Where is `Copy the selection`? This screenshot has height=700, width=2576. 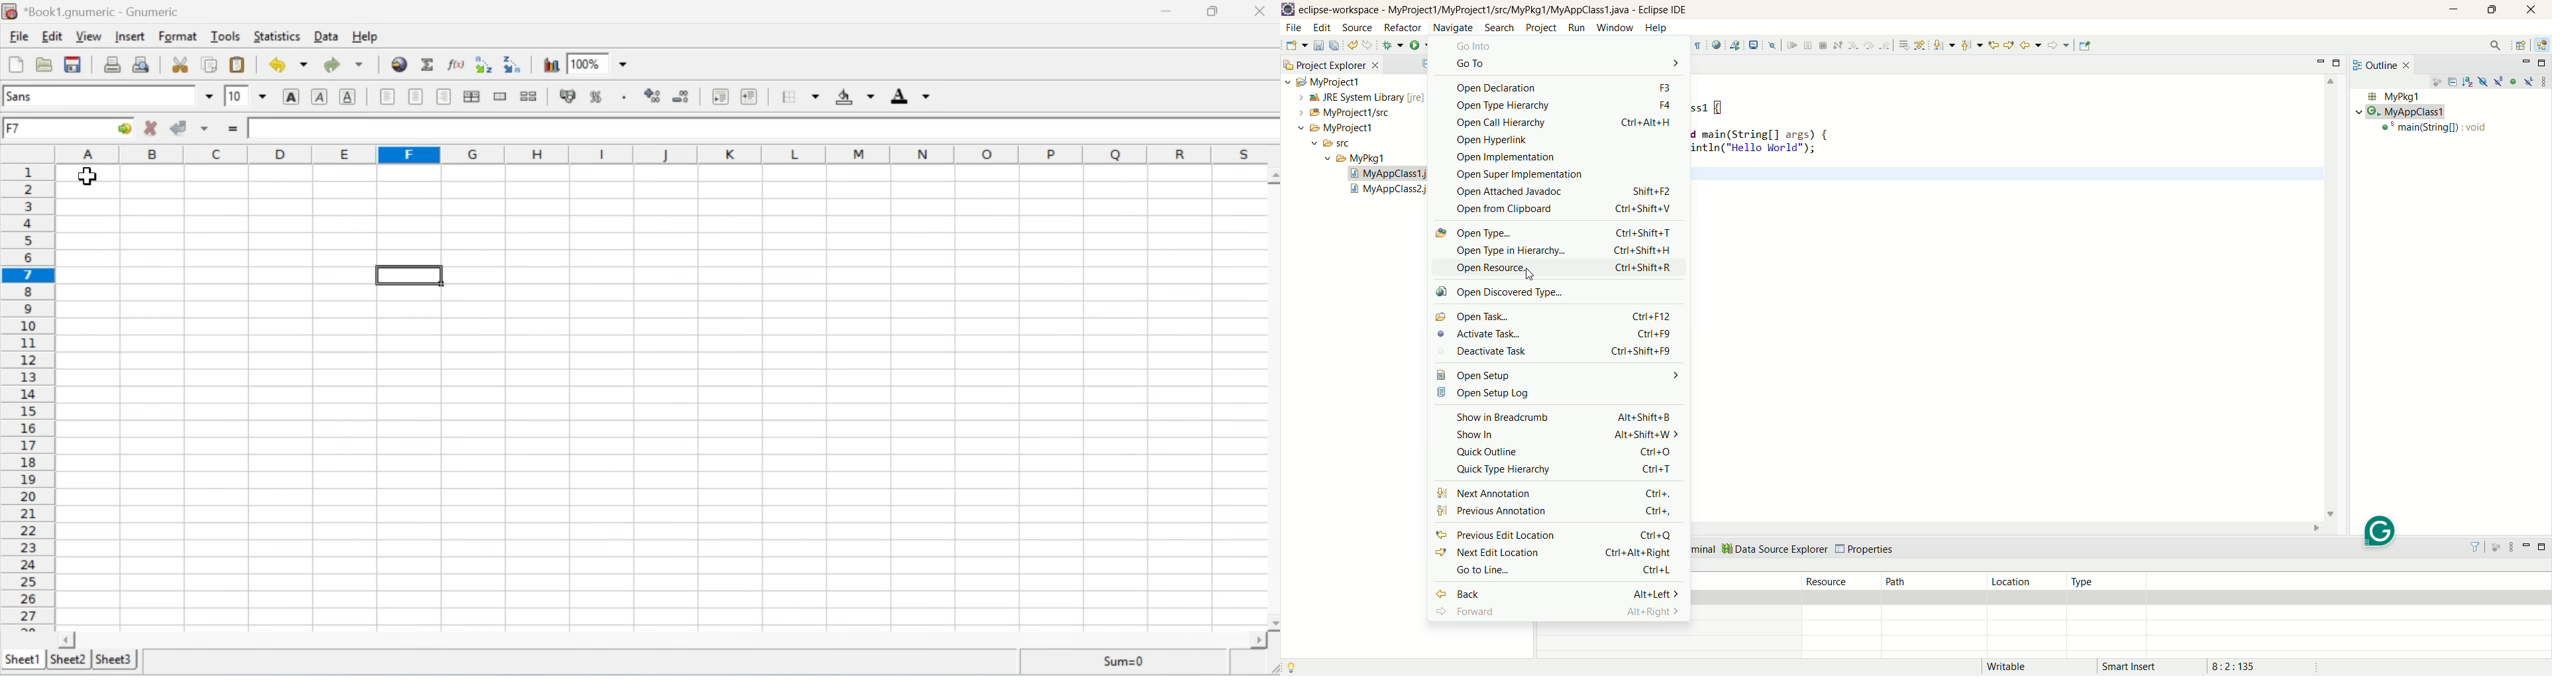 Copy the selection is located at coordinates (211, 63).